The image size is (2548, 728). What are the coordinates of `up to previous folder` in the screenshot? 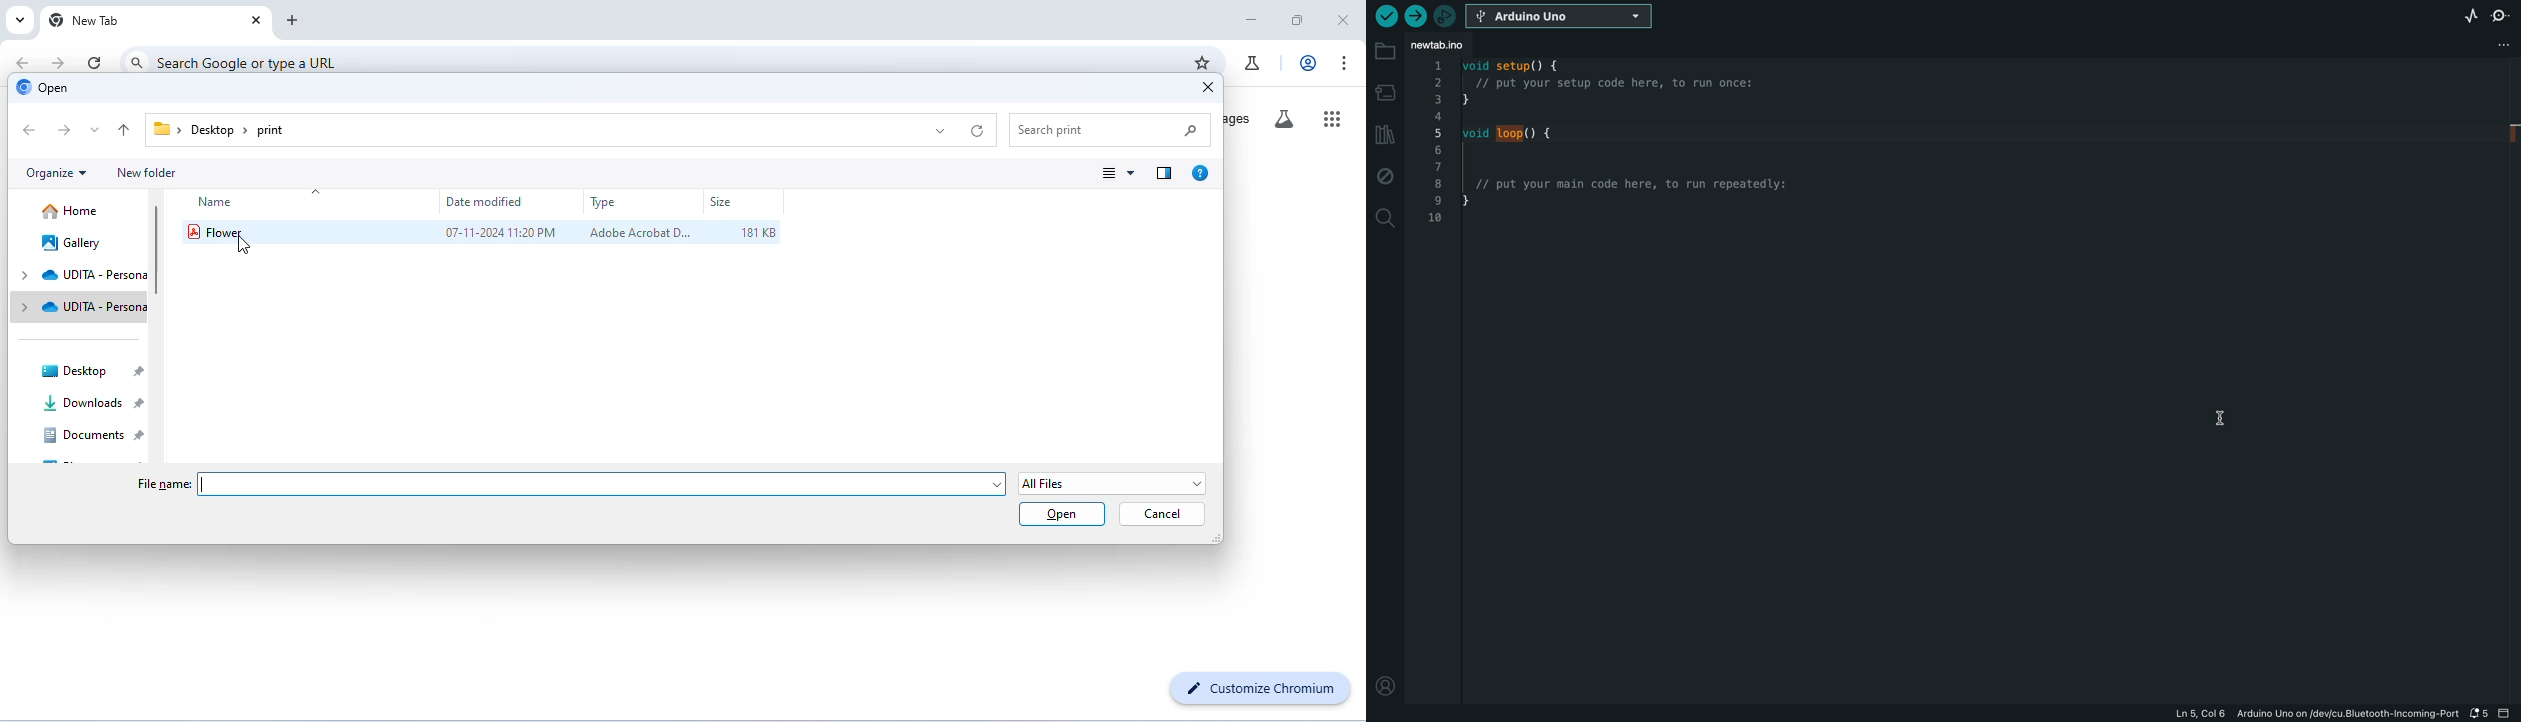 It's located at (126, 130).